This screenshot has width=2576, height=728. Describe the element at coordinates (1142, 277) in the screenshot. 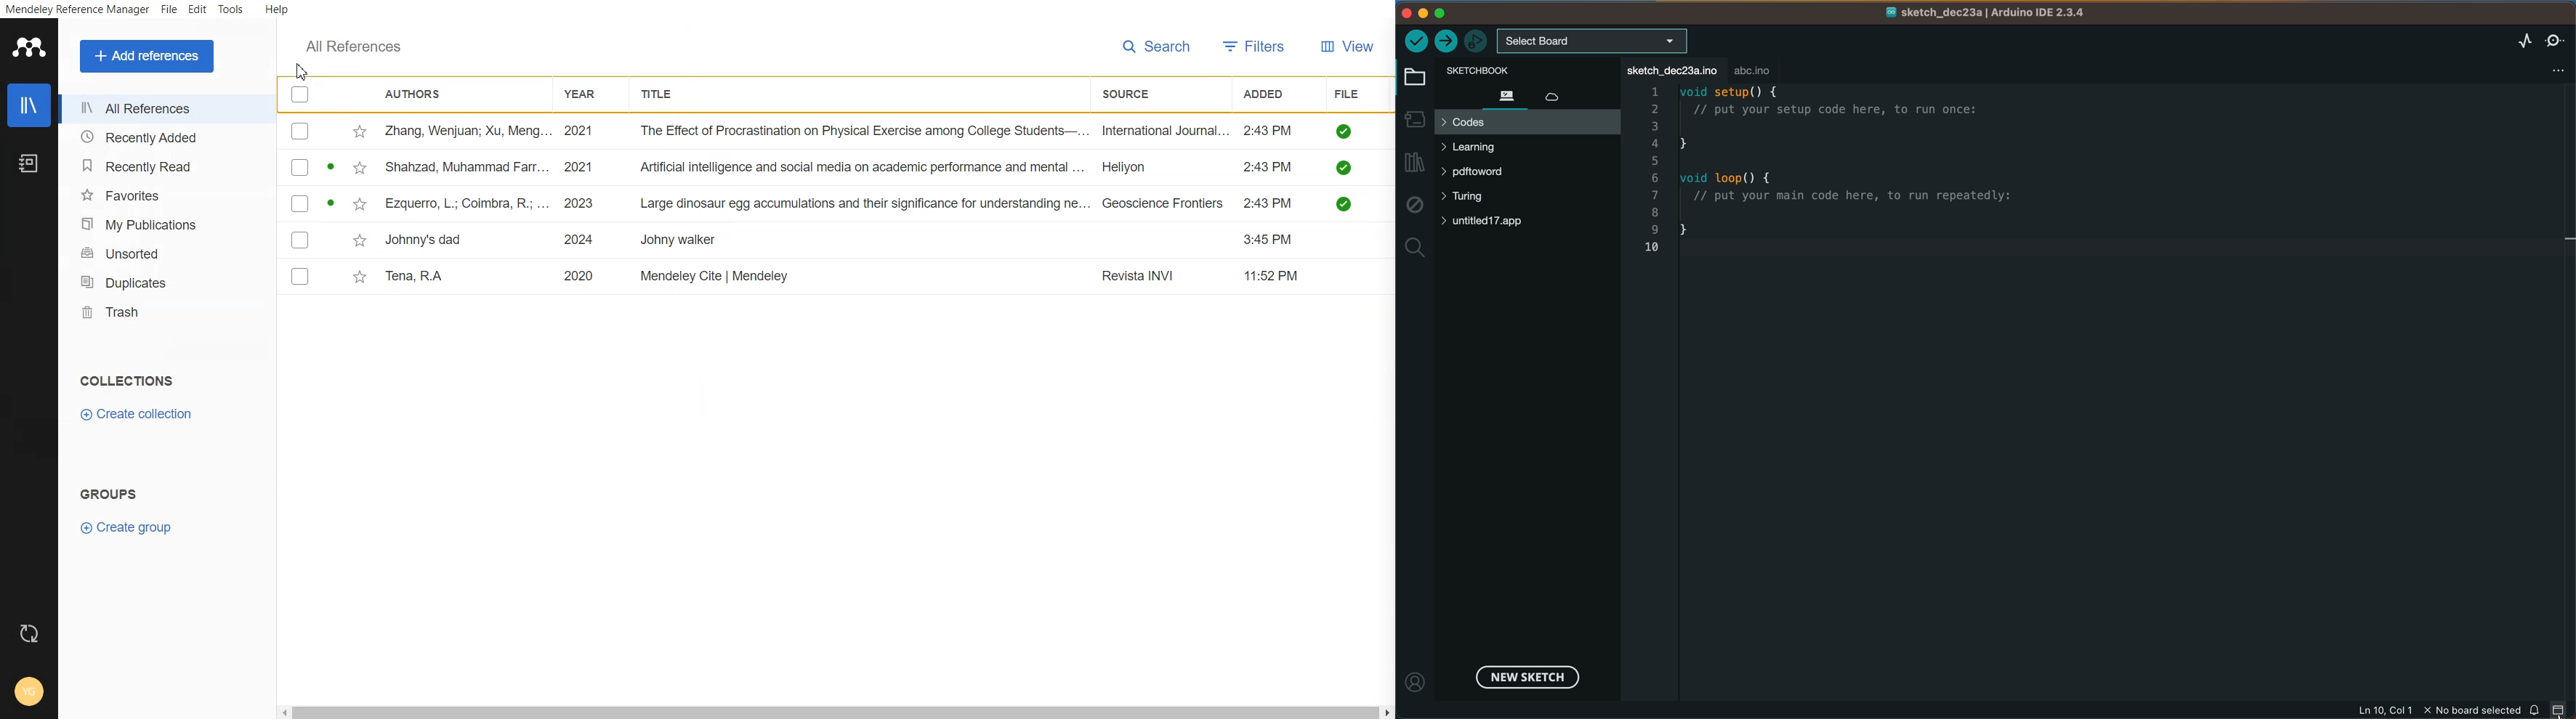

I see `Revista INVI` at that location.